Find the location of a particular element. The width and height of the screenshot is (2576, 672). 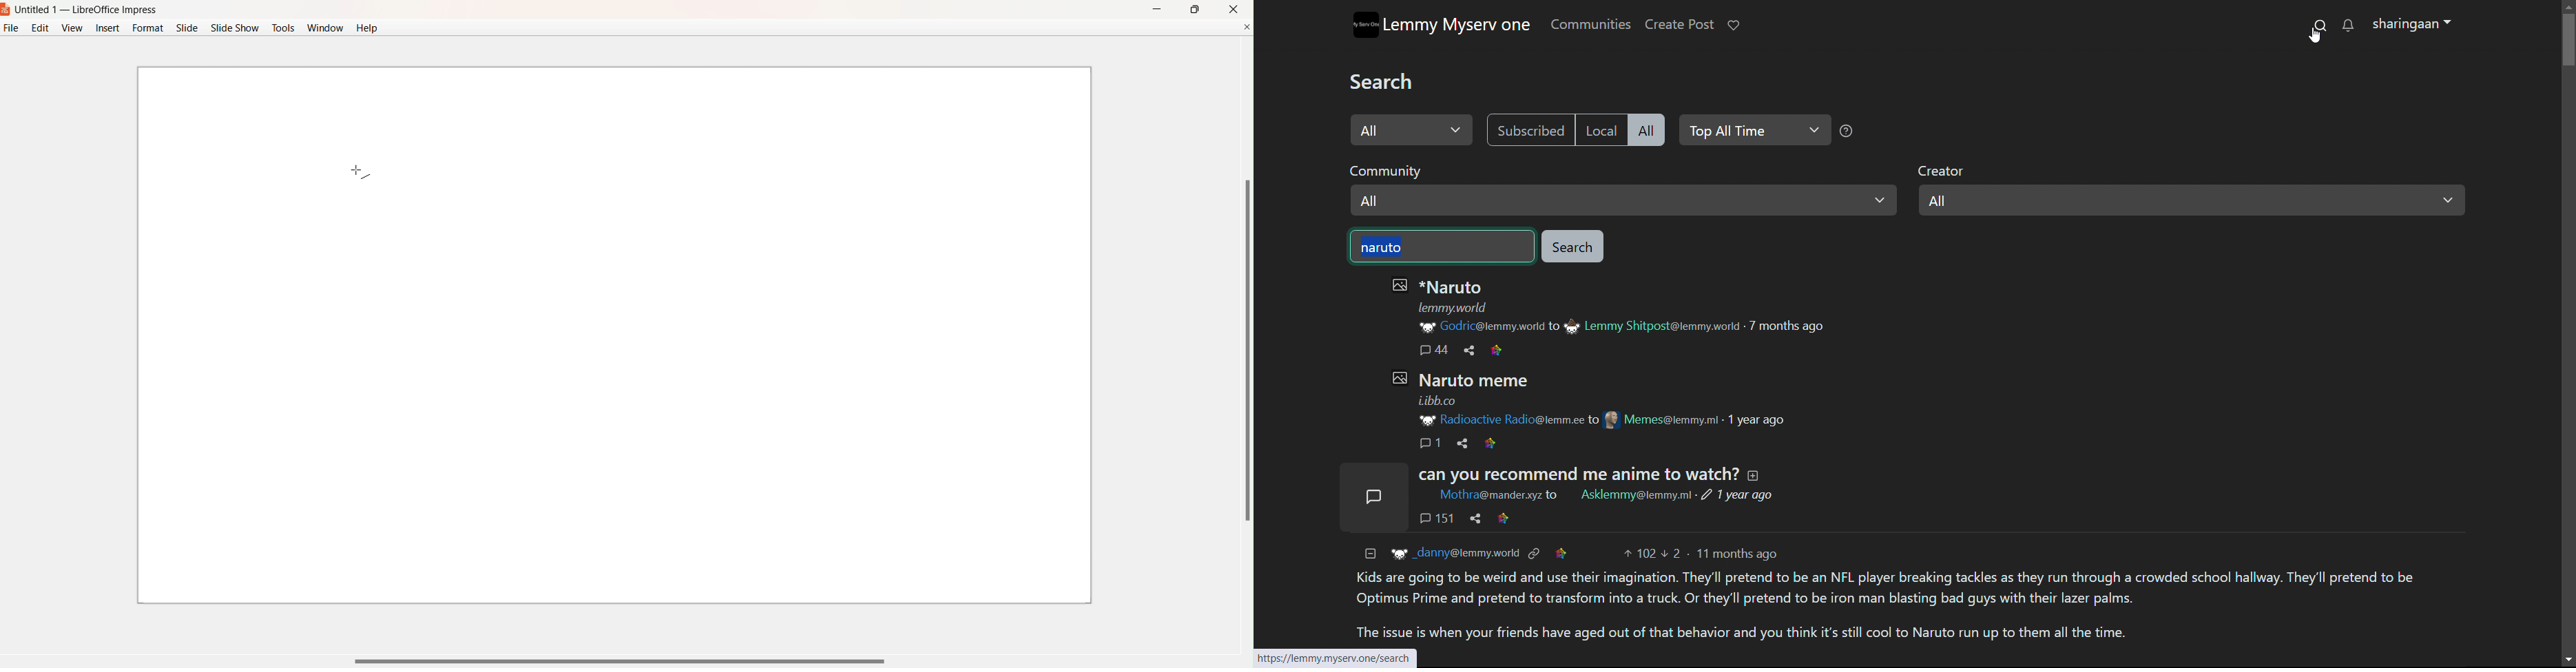

Lemmy myserv one logo and name is located at coordinates (1442, 24).